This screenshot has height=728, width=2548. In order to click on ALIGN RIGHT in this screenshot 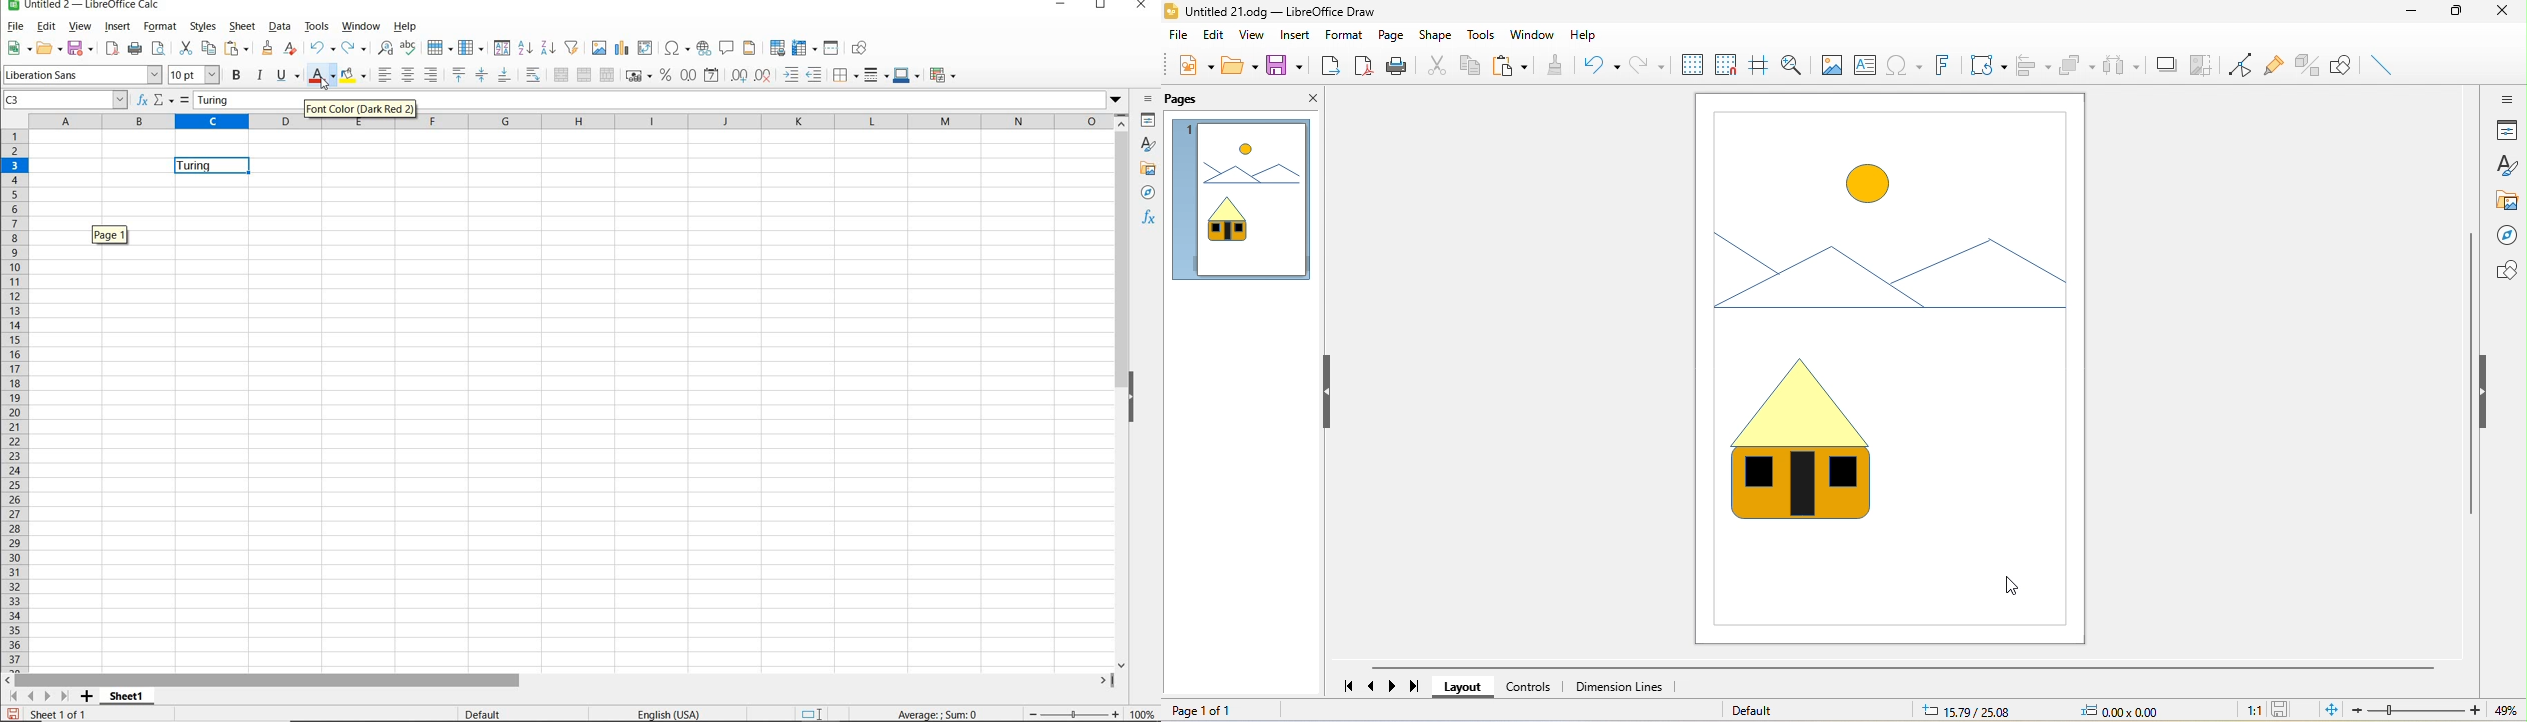, I will do `click(432, 76)`.